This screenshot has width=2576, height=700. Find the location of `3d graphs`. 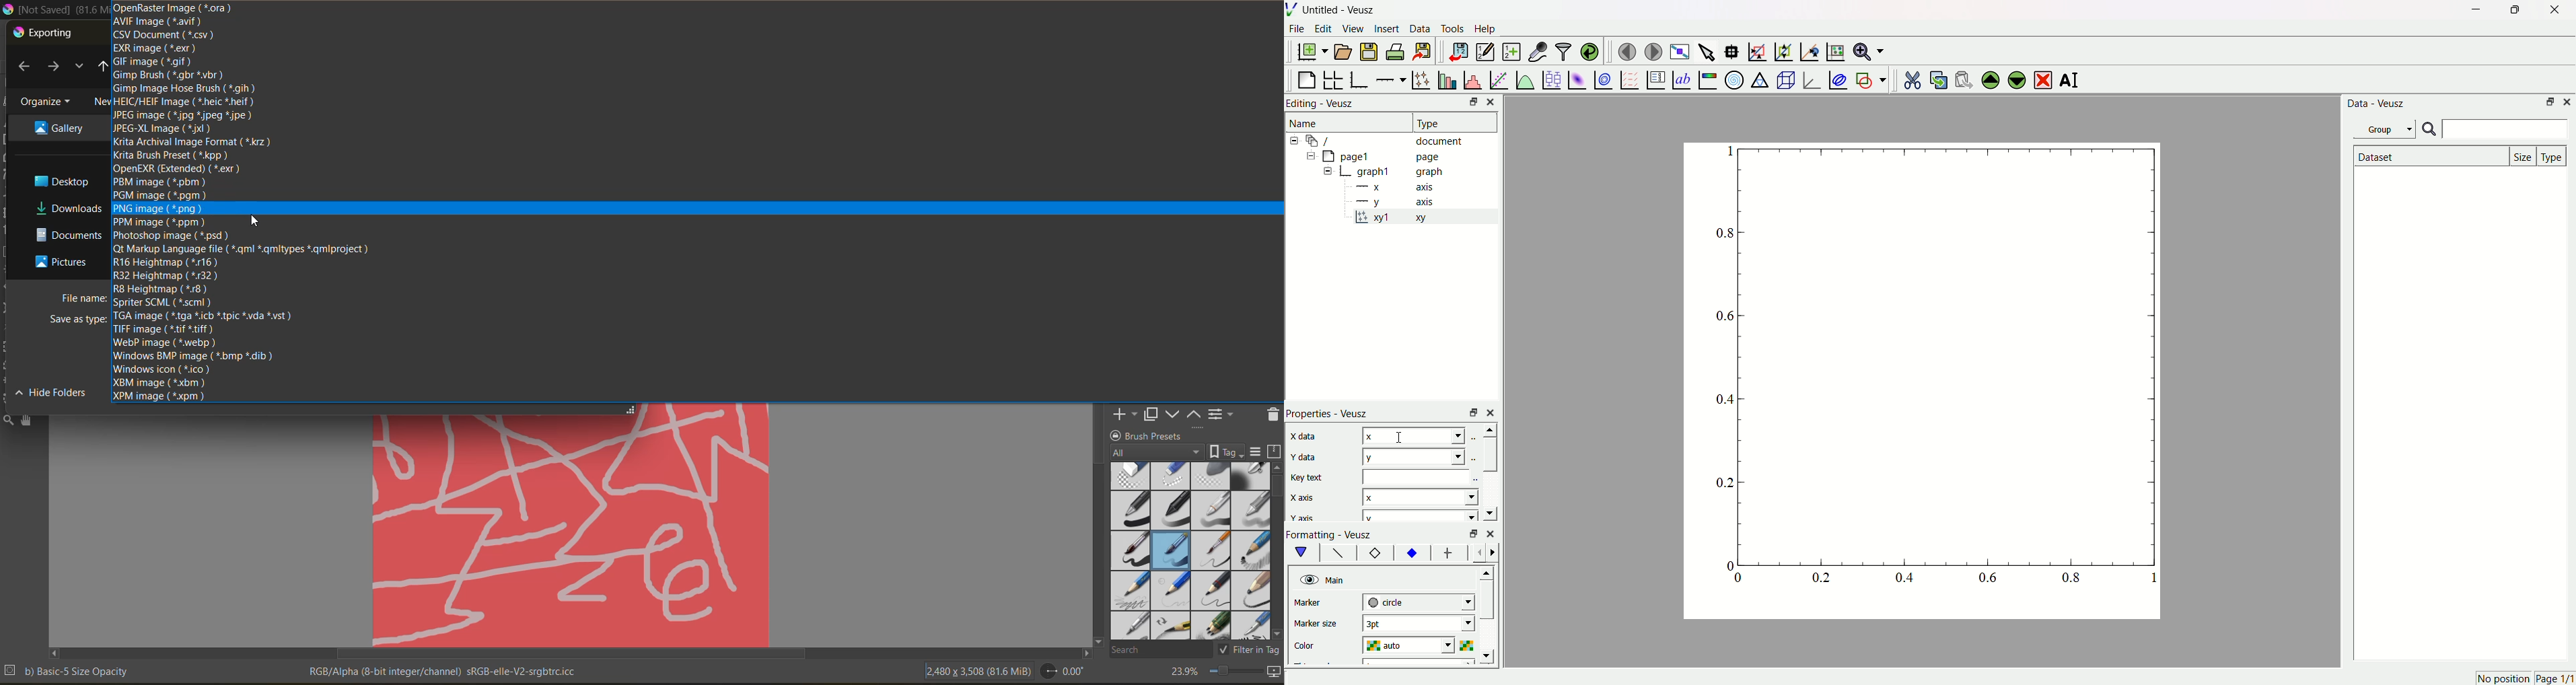

3d graphs is located at coordinates (1811, 79).